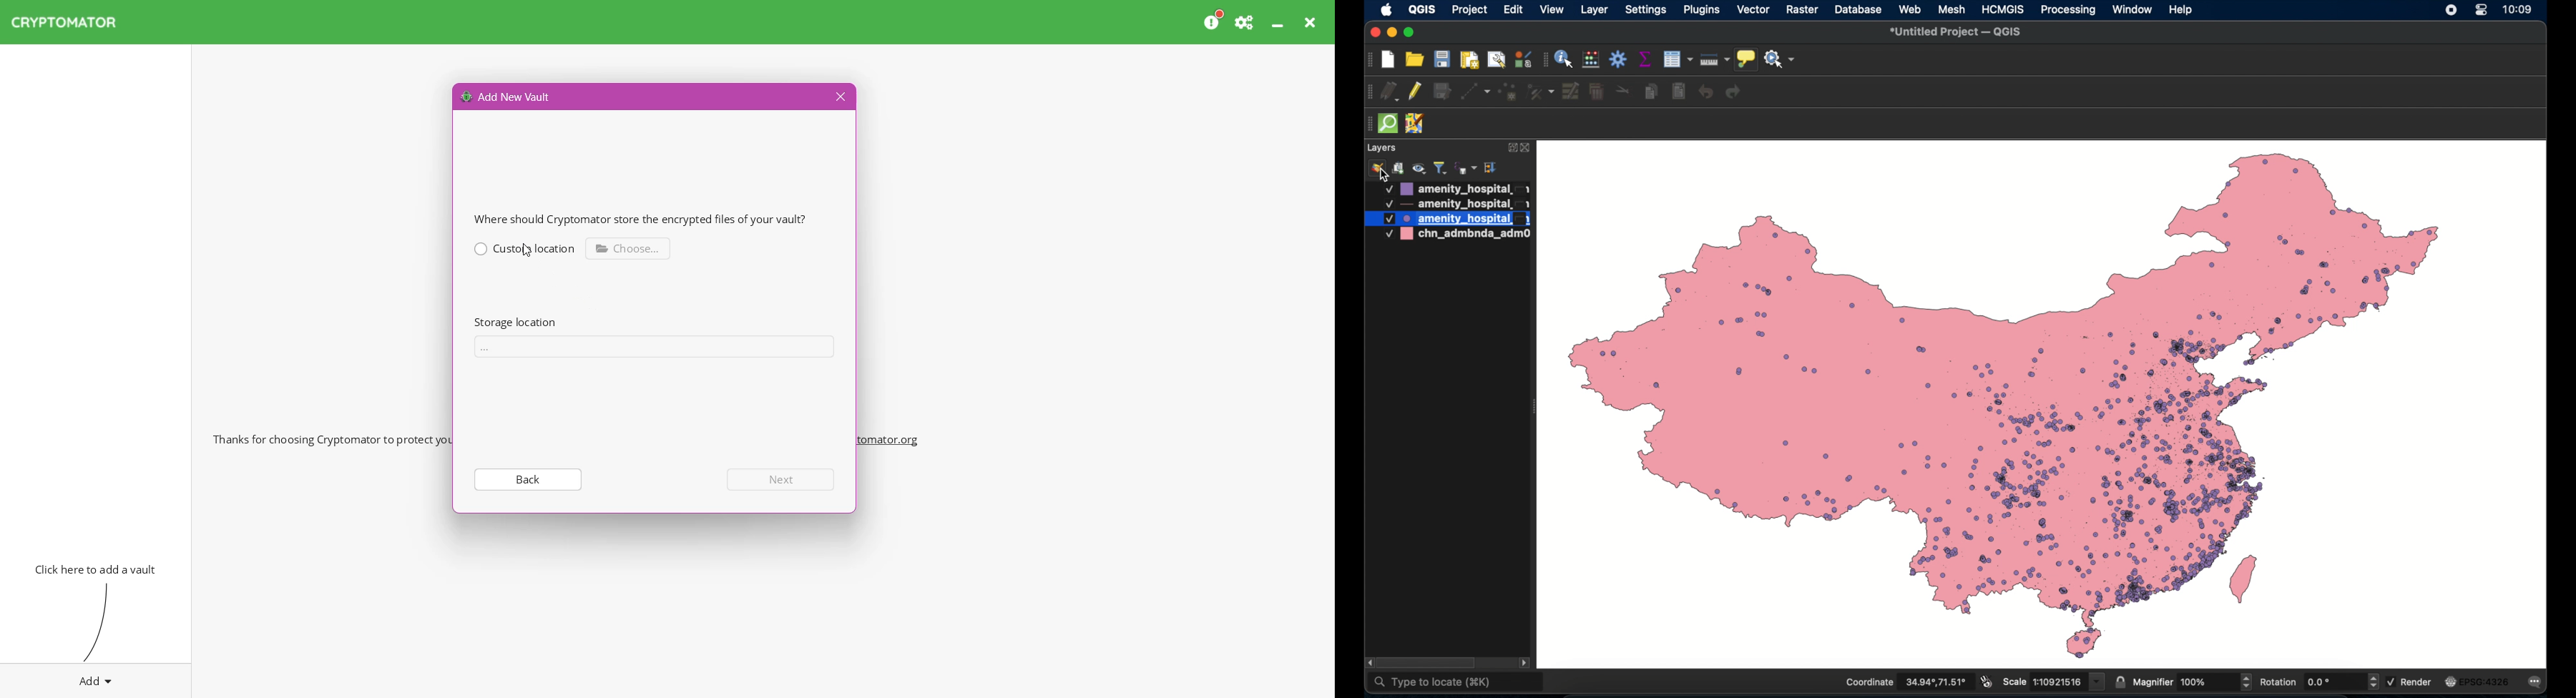 The height and width of the screenshot is (700, 2576). What do you see at coordinates (2318, 681) in the screenshot?
I see `rotation` at bounding box center [2318, 681].